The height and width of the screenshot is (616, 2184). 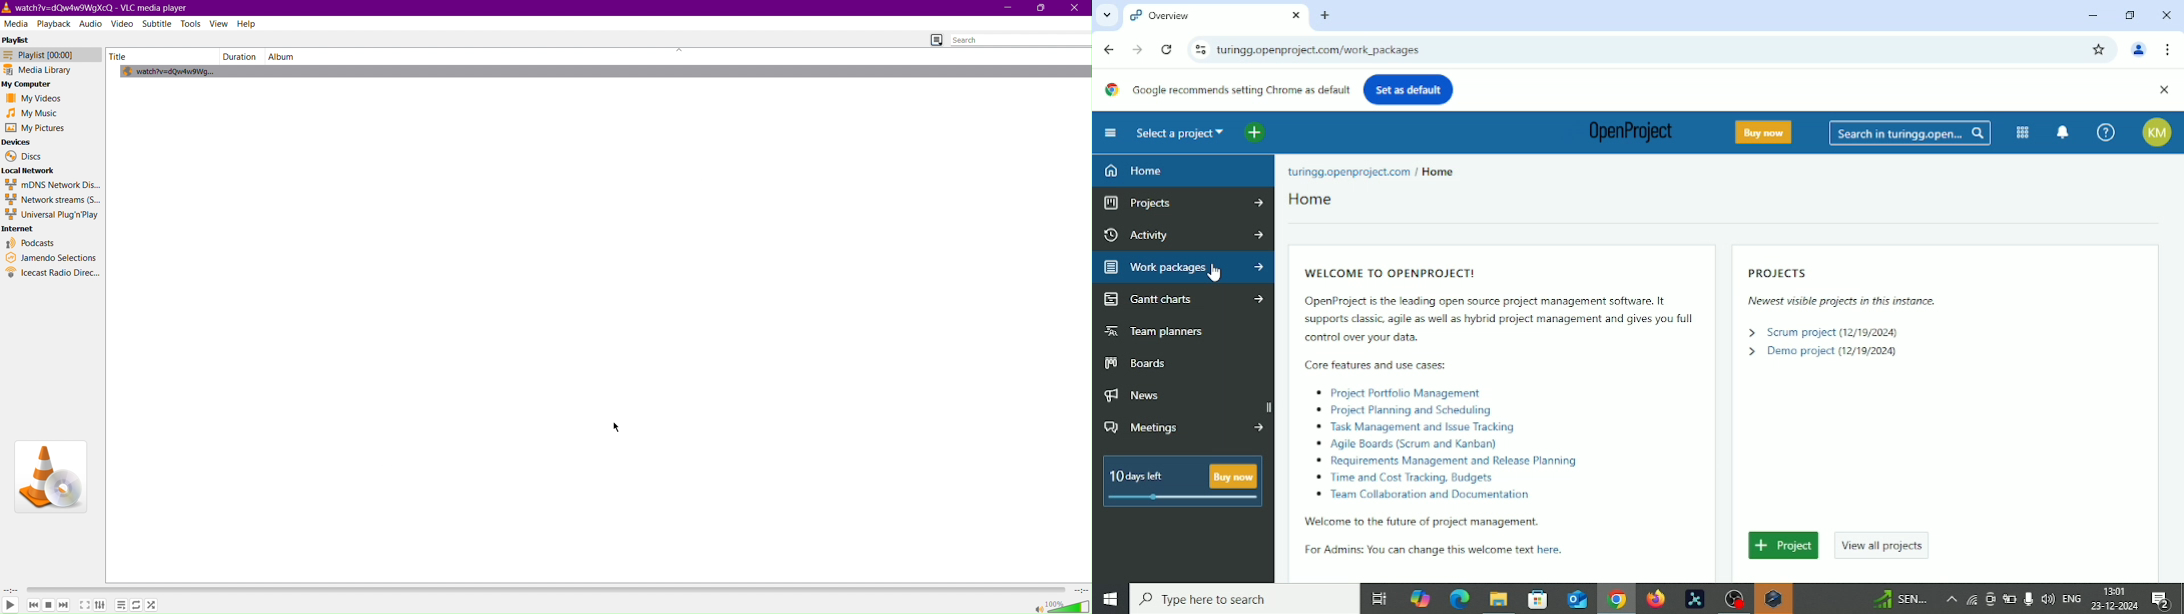 I want to click on Network streams, so click(x=54, y=200).